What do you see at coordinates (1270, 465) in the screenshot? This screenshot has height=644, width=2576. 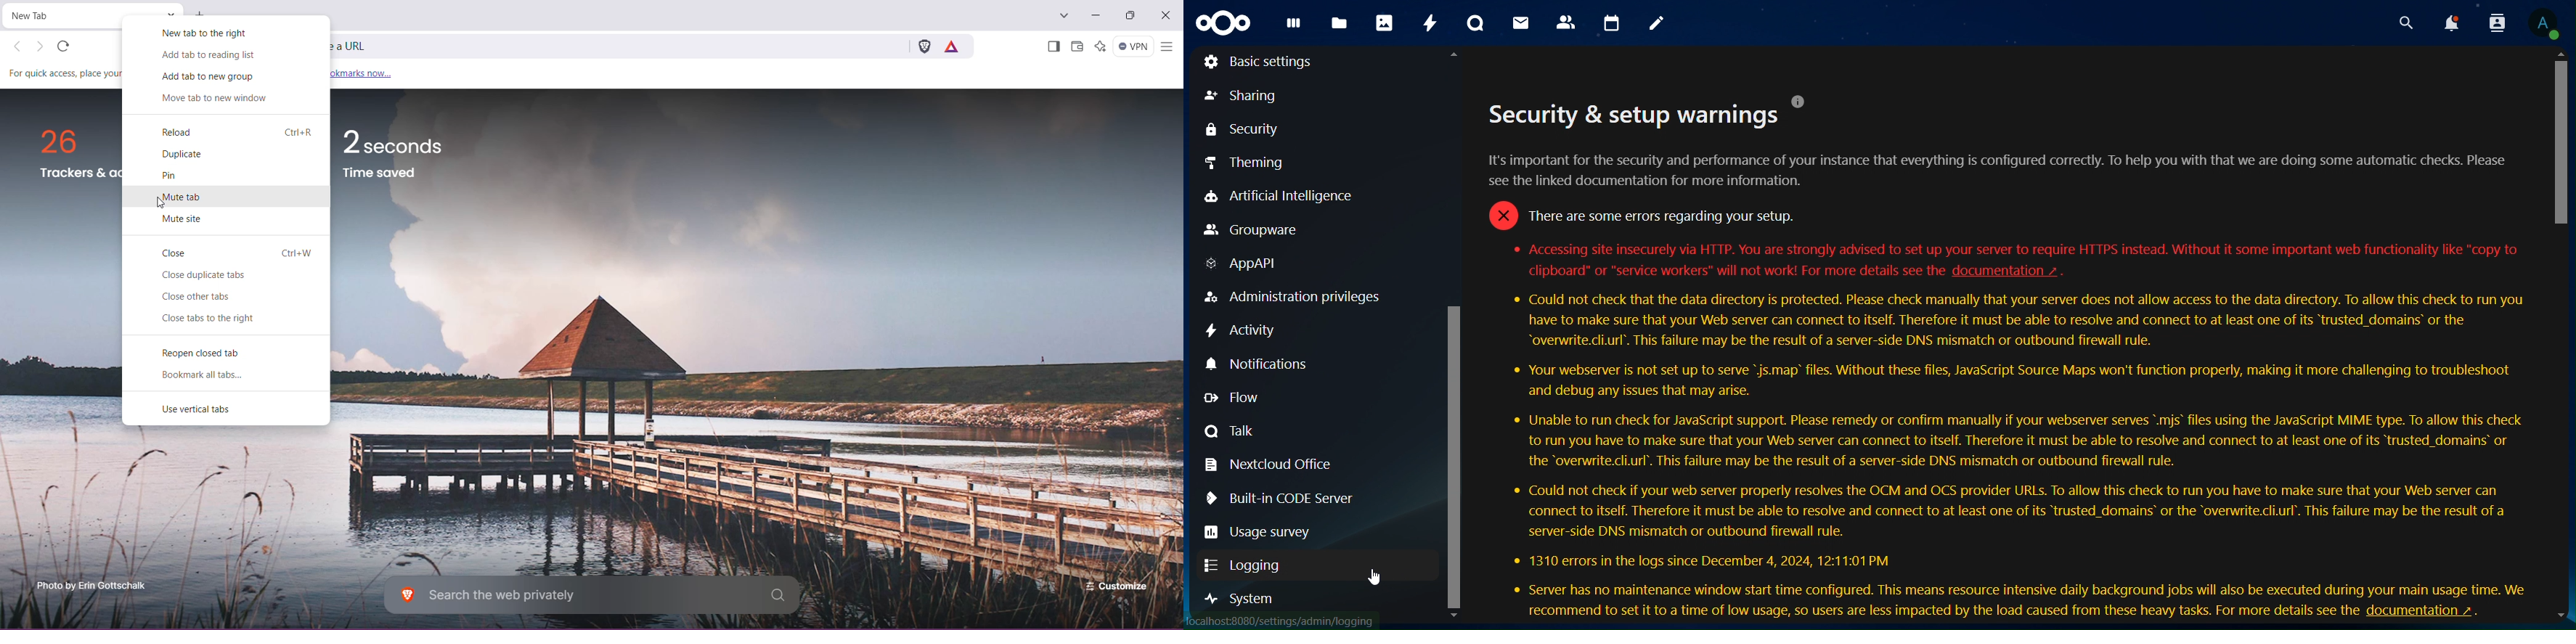 I see `nextcloud office` at bounding box center [1270, 465].